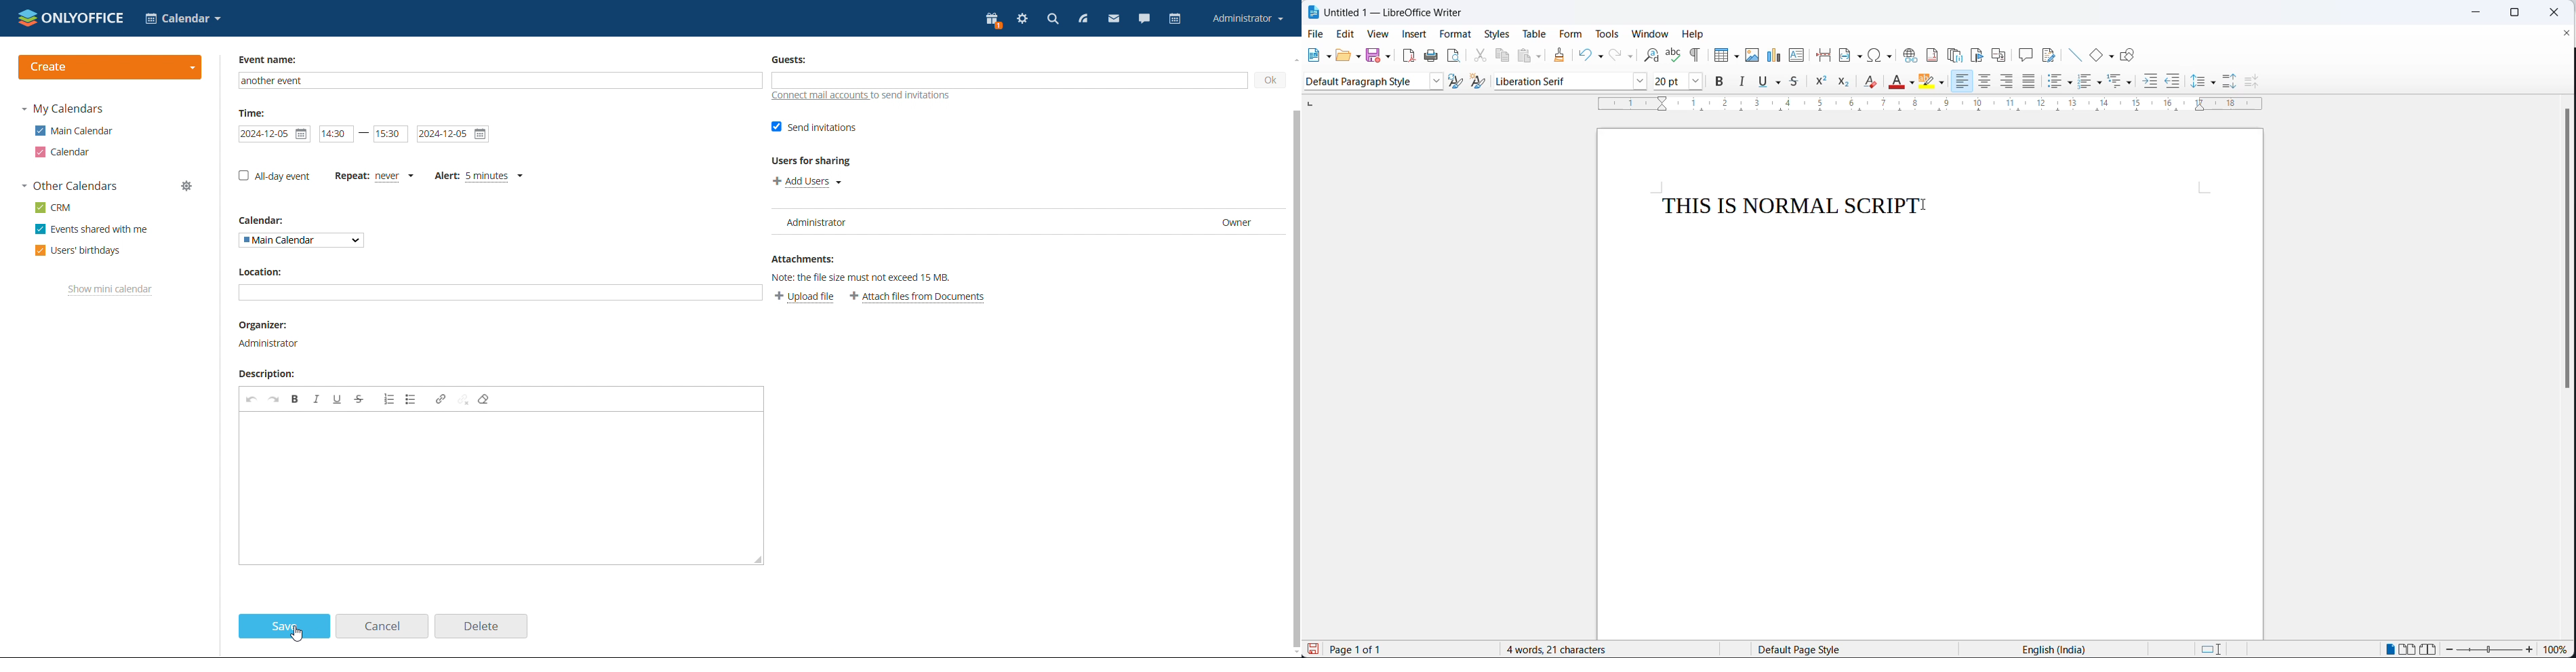 The height and width of the screenshot is (672, 2576). I want to click on description, so click(268, 373).